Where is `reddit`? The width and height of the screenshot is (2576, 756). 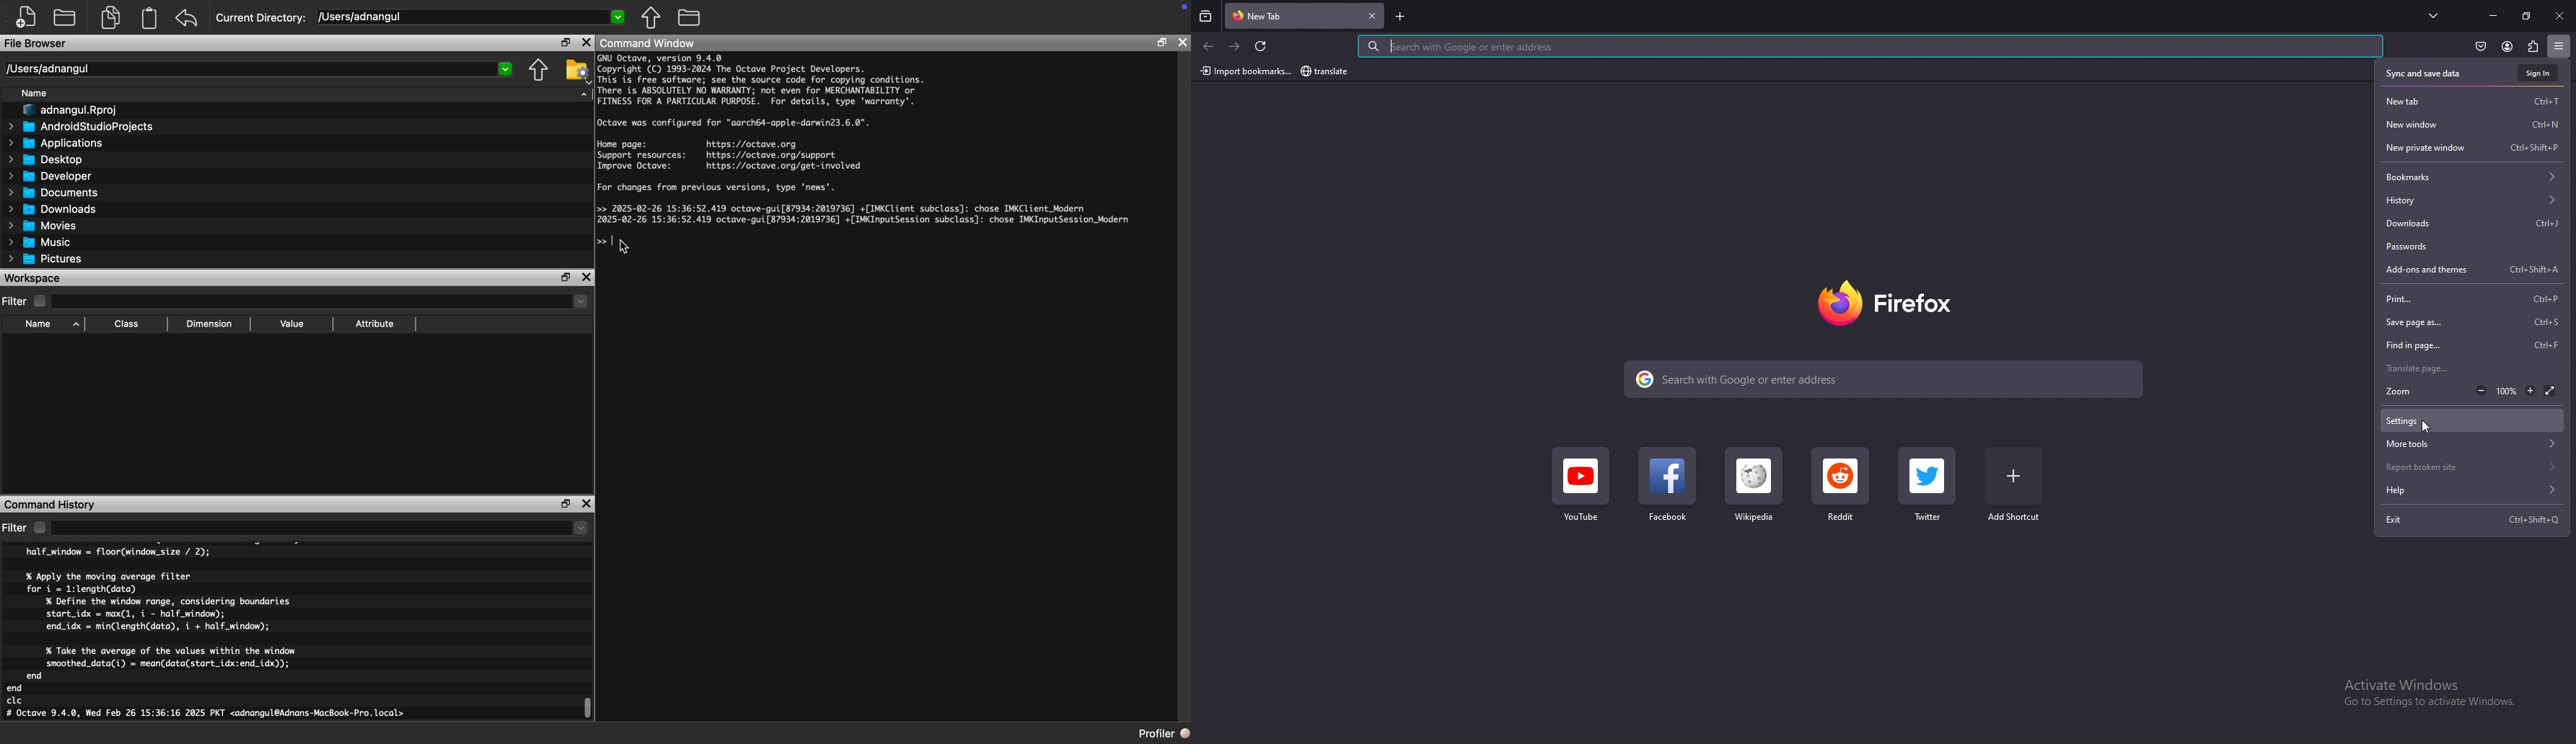
reddit is located at coordinates (1841, 487).